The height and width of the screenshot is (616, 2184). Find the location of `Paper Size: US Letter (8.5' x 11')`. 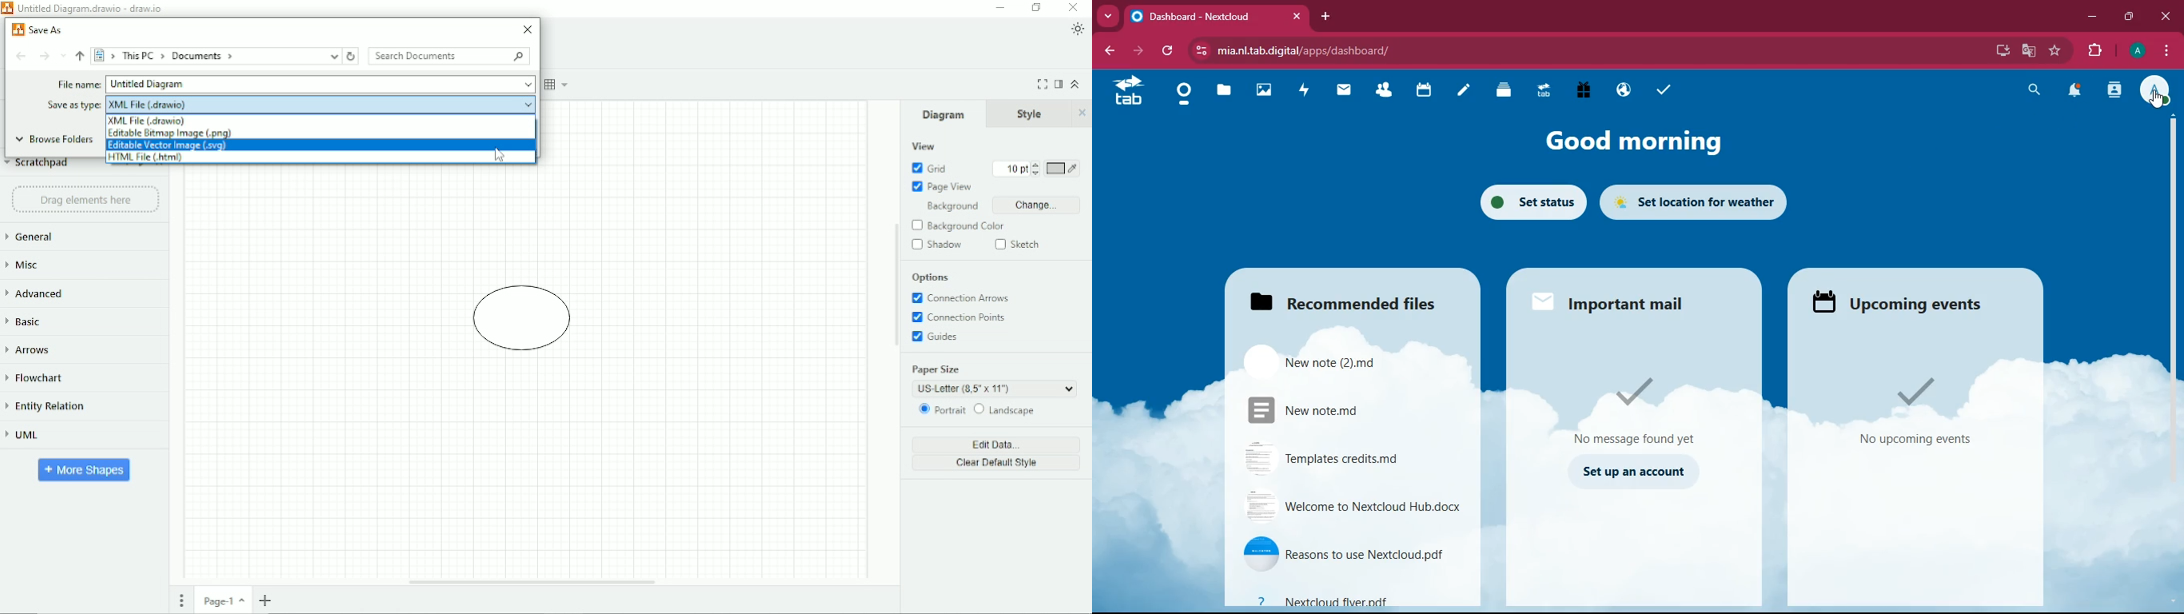

Paper Size: US Letter (8.5' x 11') is located at coordinates (998, 380).